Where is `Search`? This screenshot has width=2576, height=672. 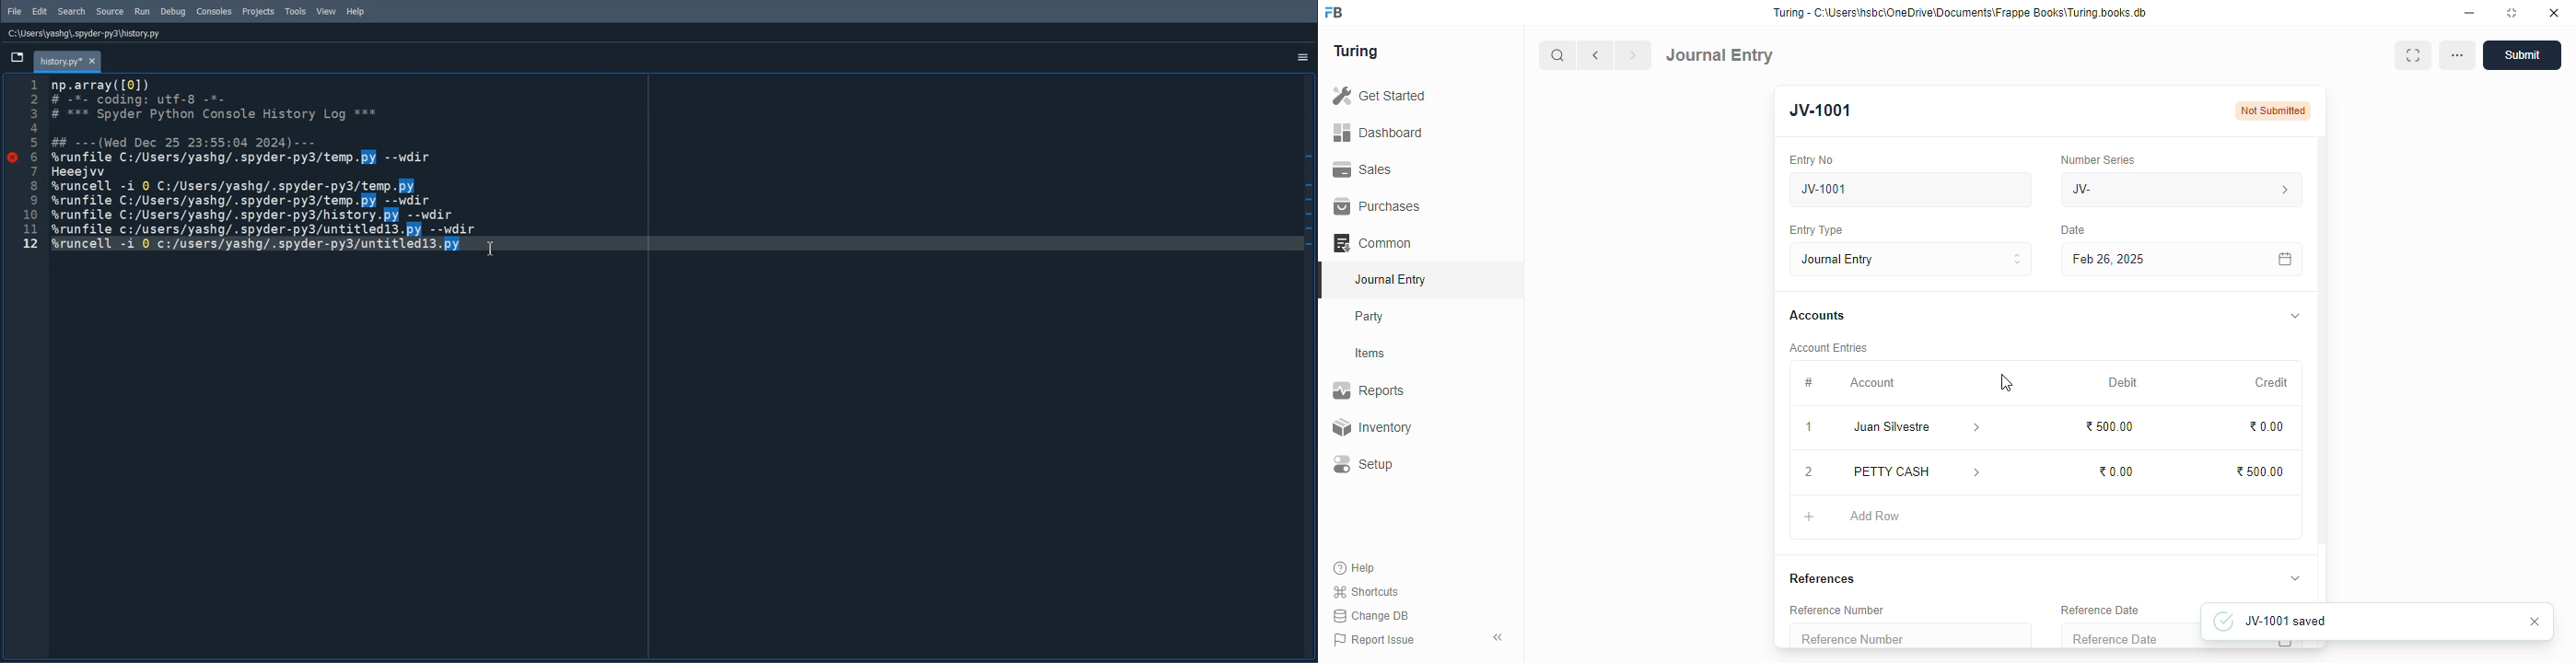 Search is located at coordinates (71, 11).